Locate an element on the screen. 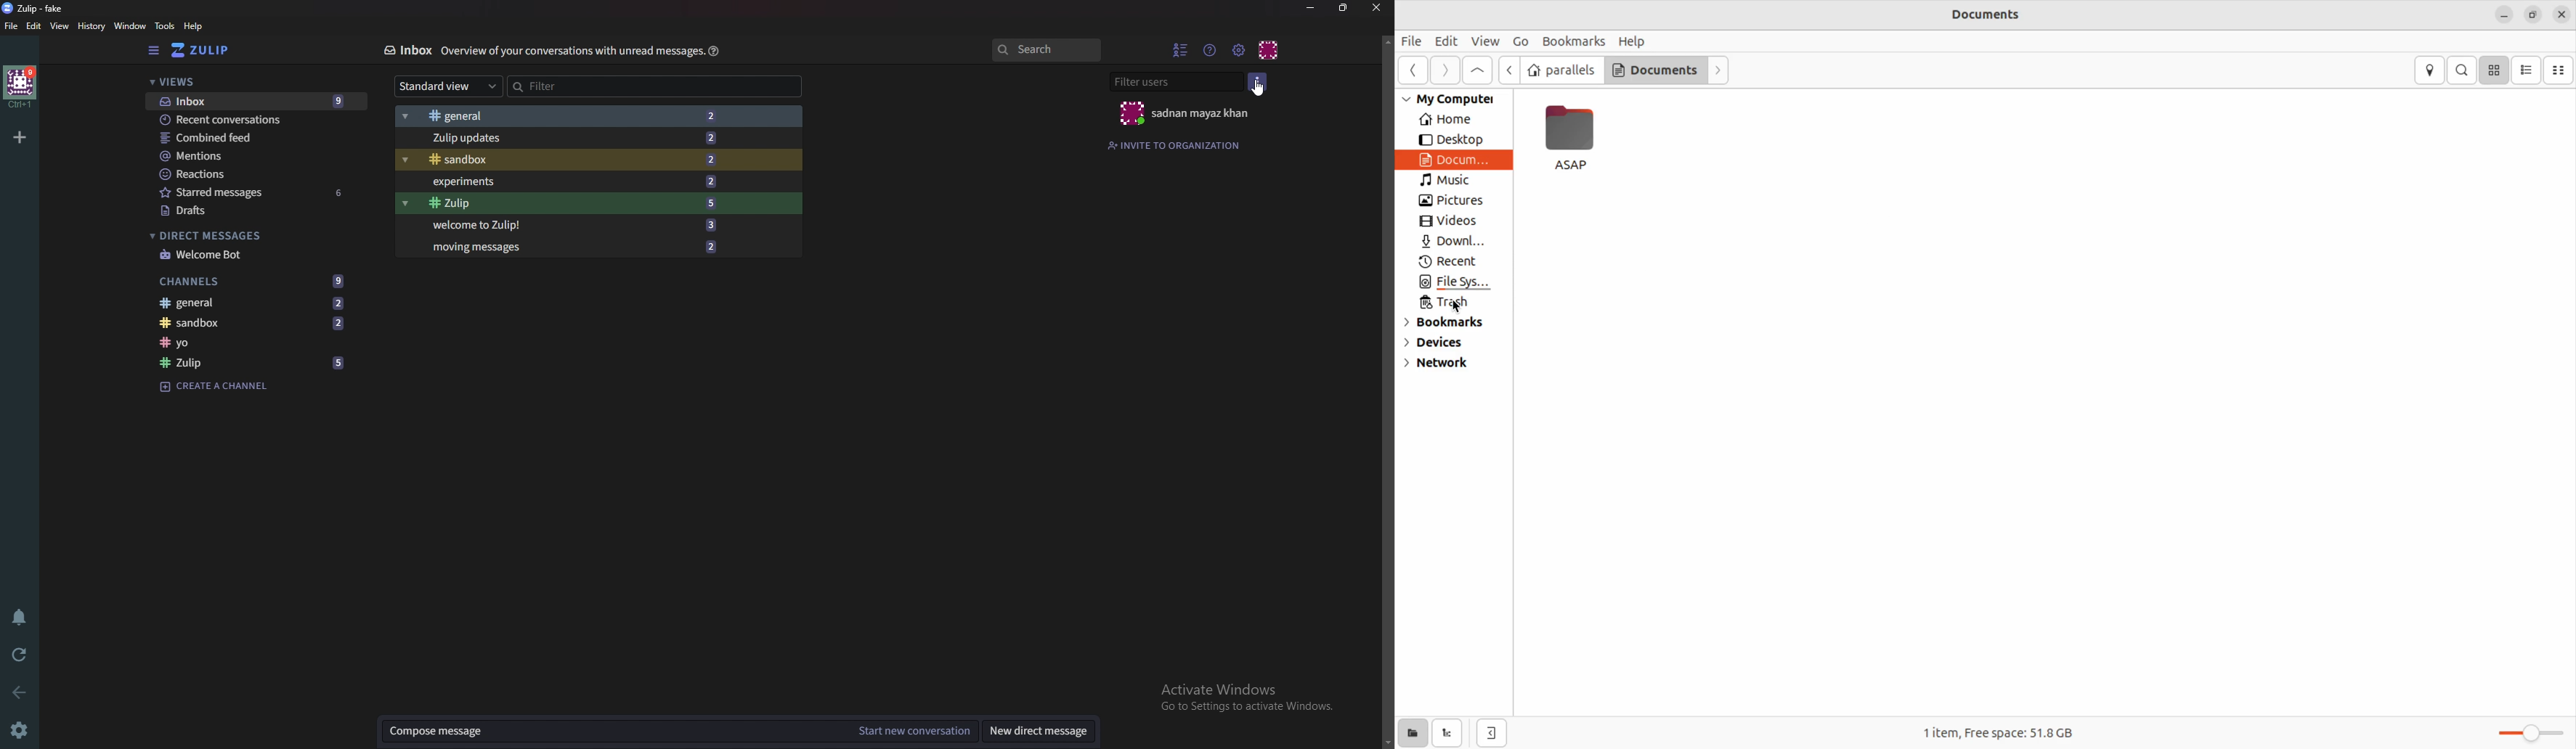 The image size is (2576, 756). Drafts is located at coordinates (259, 209).